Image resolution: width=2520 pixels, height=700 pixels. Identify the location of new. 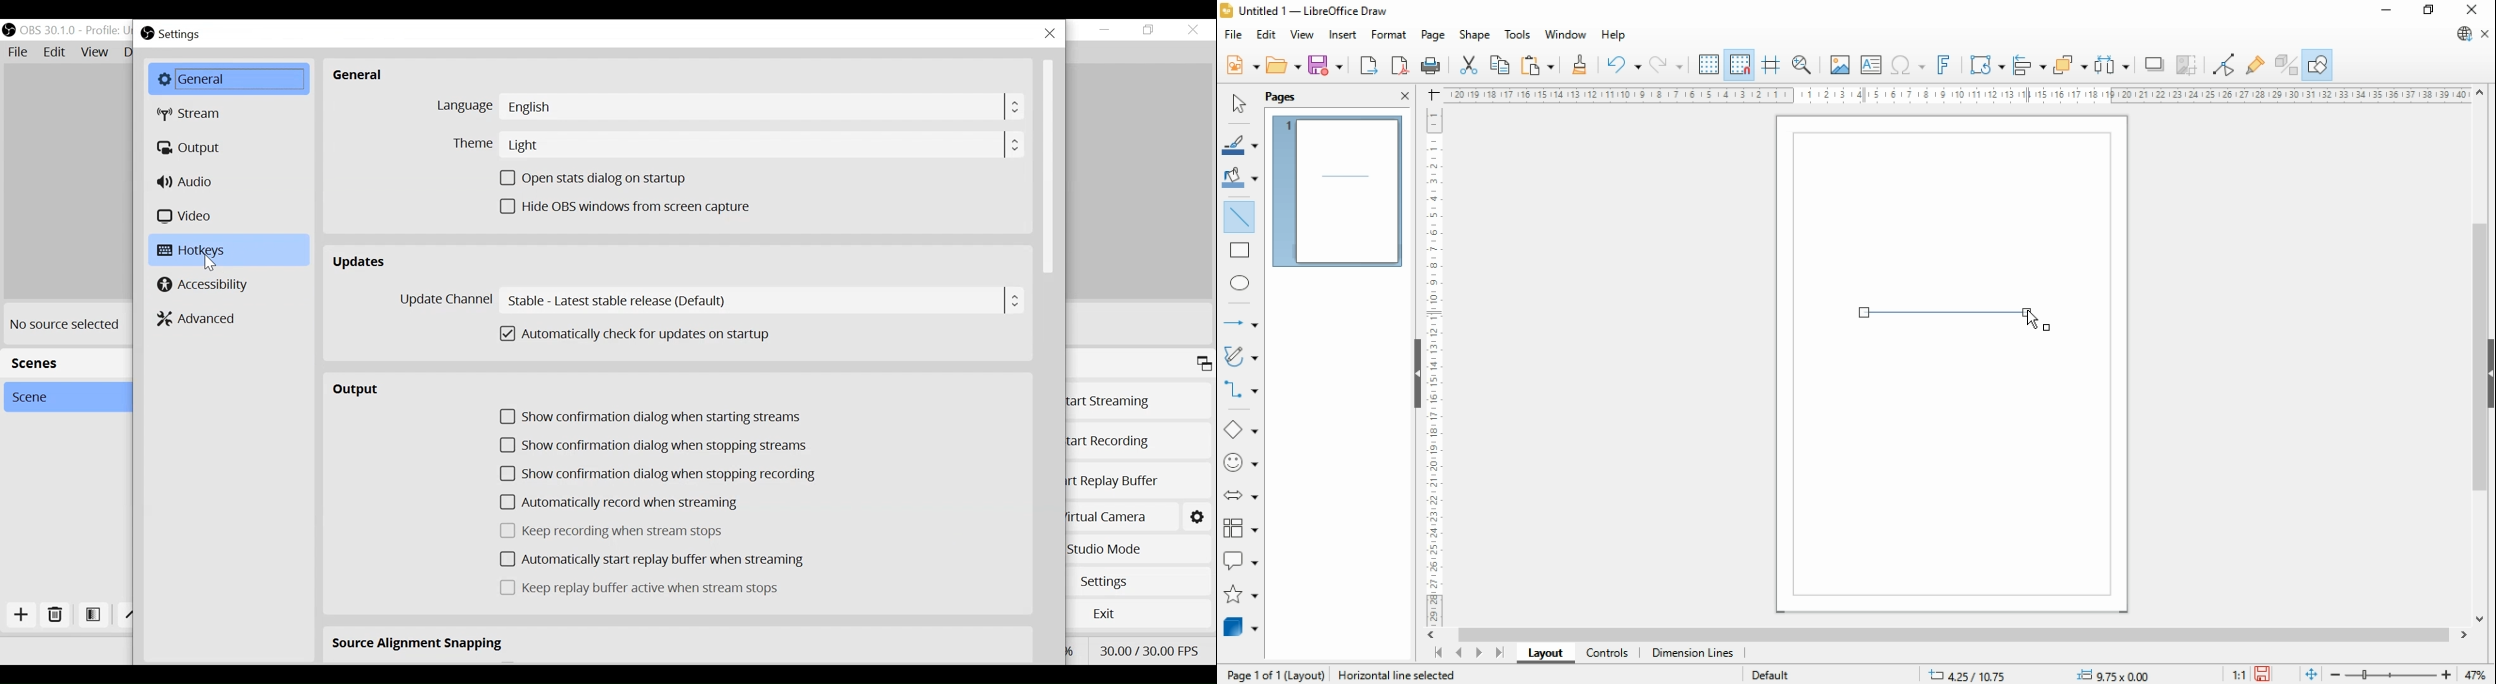
(1241, 66).